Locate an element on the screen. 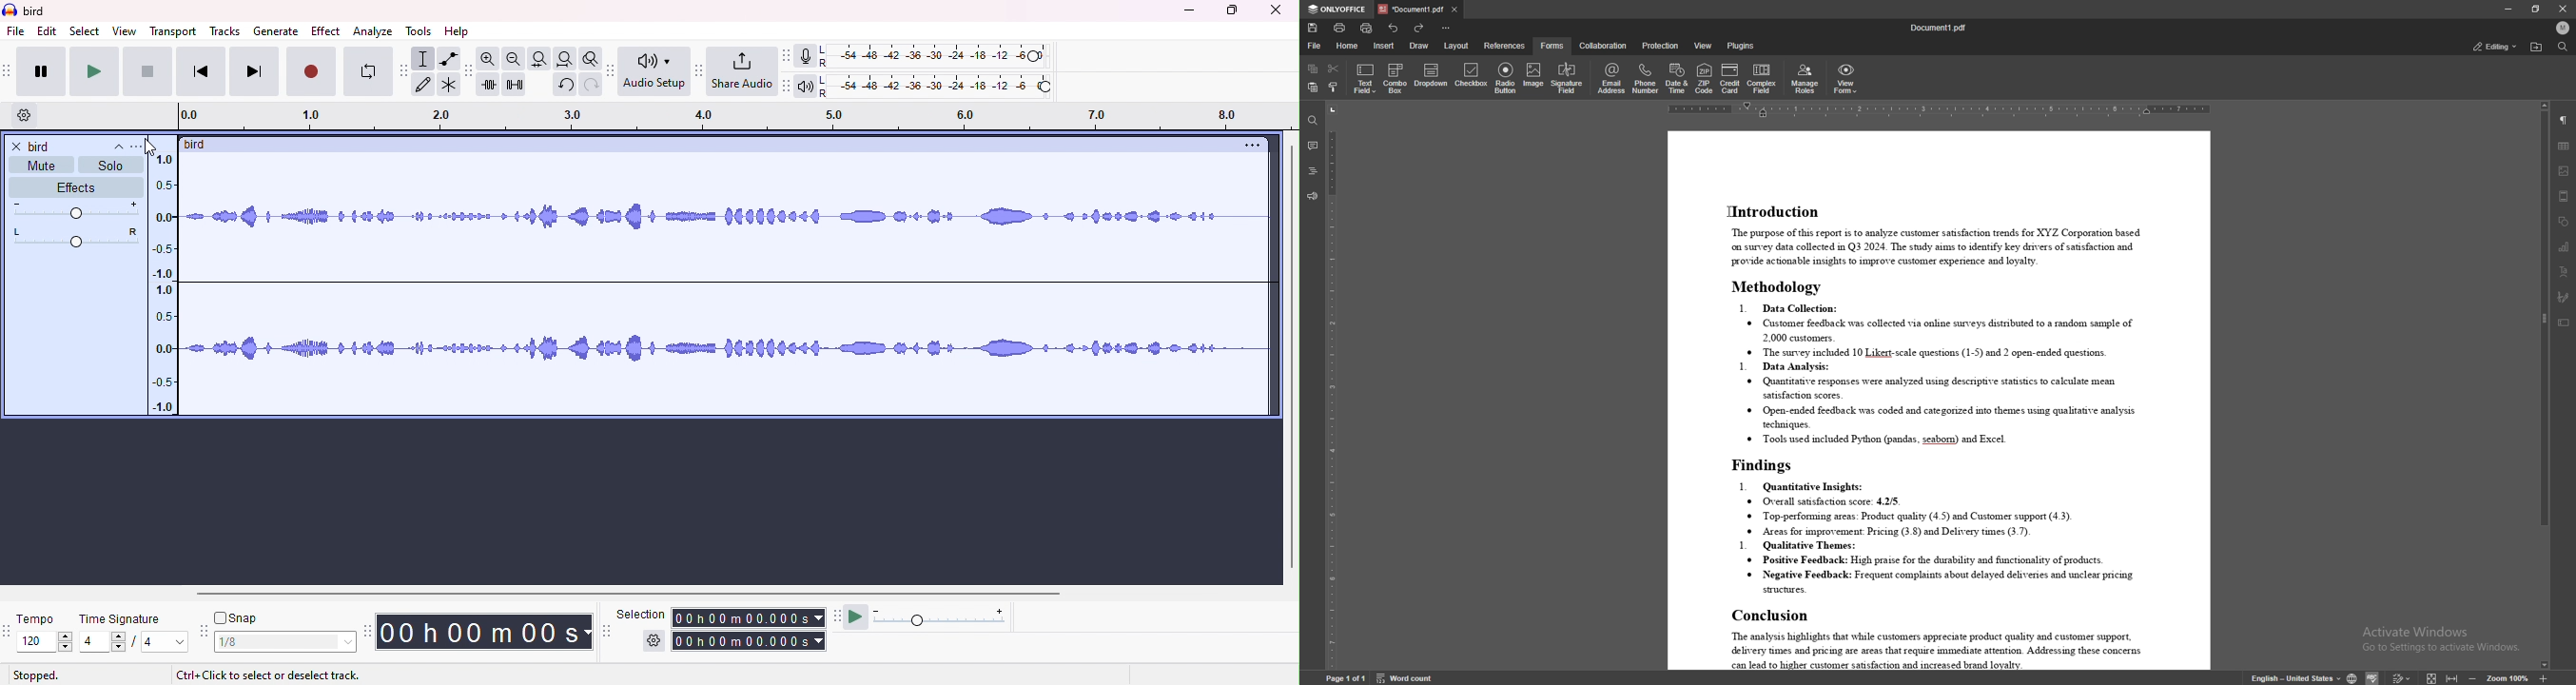  previous is located at coordinates (199, 72).